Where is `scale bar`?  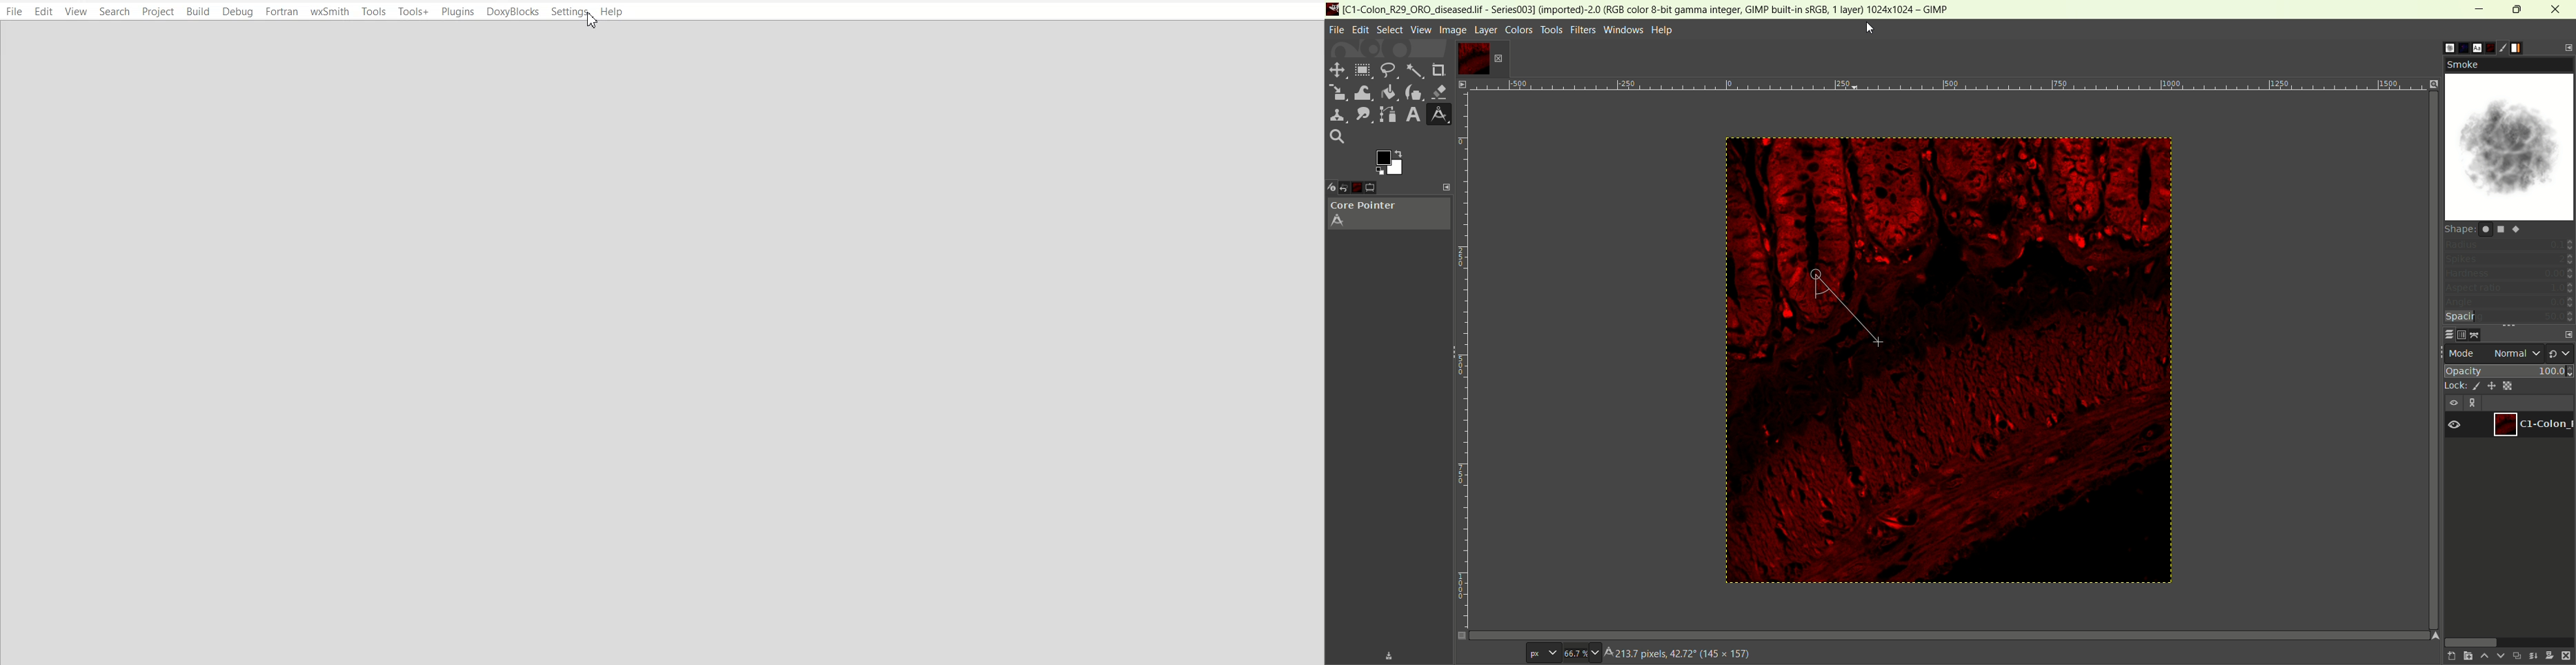 scale bar is located at coordinates (1467, 354).